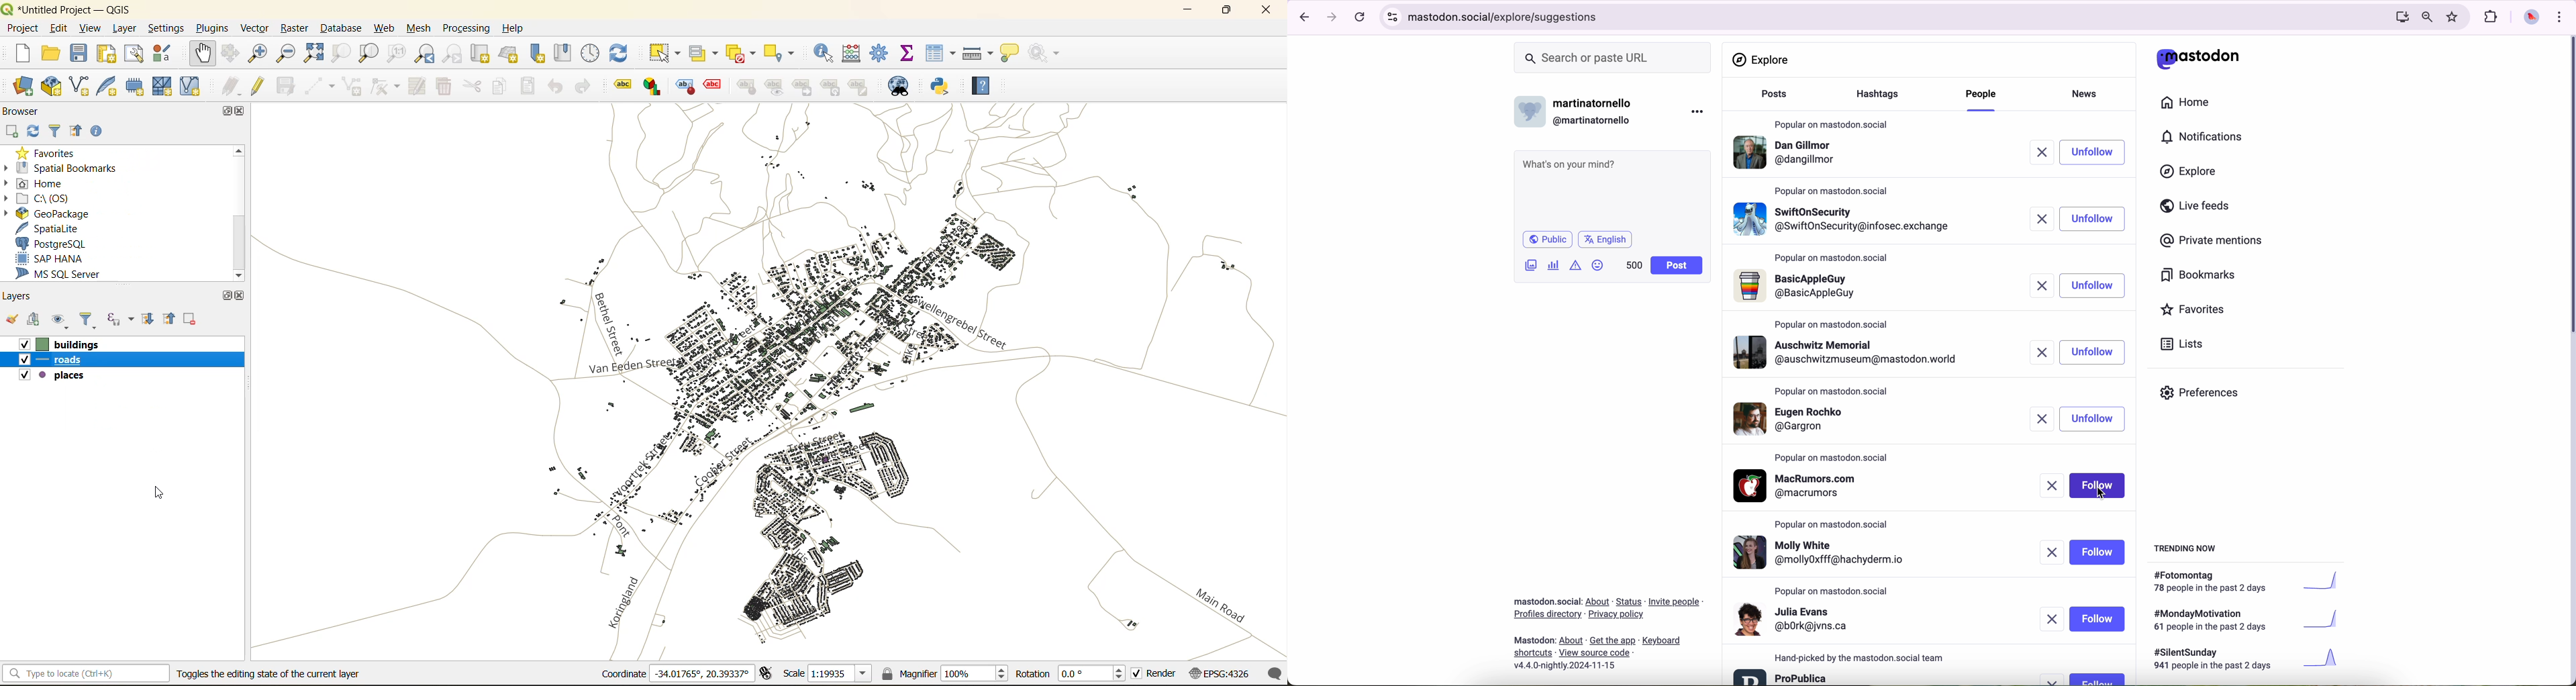 The height and width of the screenshot is (700, 2576). What do you see at coordinates (1837, 522) in the screenshot?
I see `popular on mastodon.social` at bounding box center [1837, 522].